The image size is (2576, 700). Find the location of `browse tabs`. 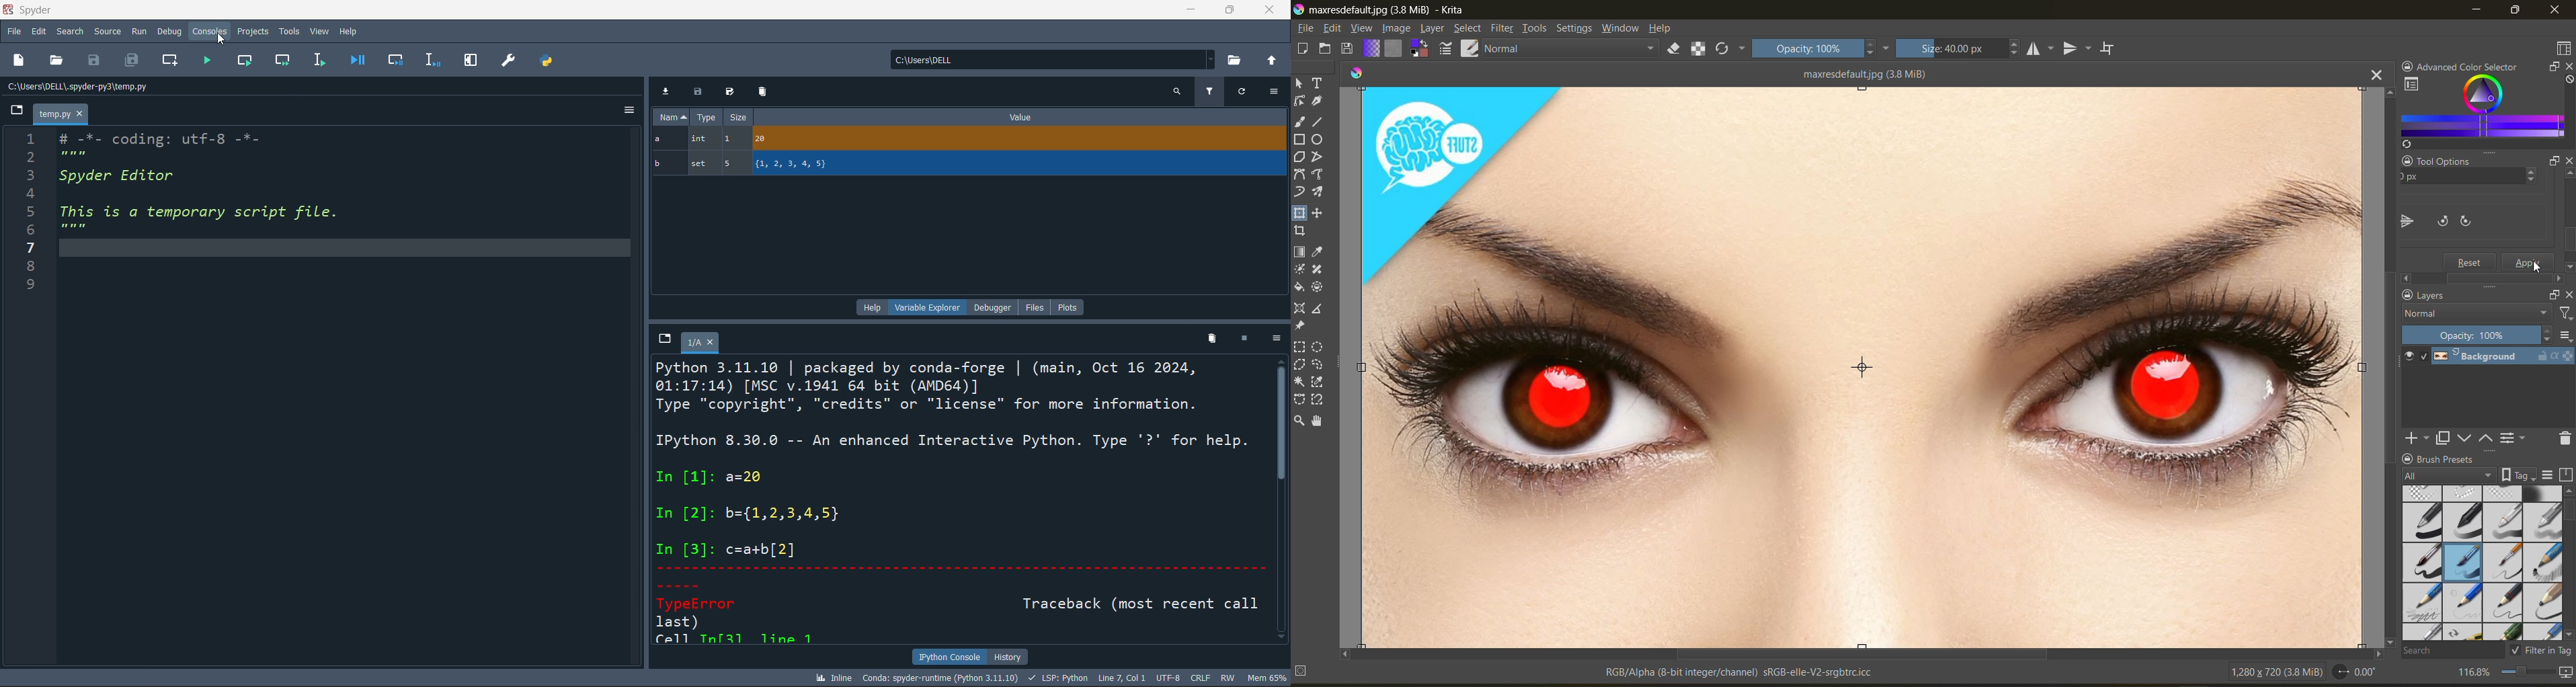

browse tabs is located at coordinates (664, 340).